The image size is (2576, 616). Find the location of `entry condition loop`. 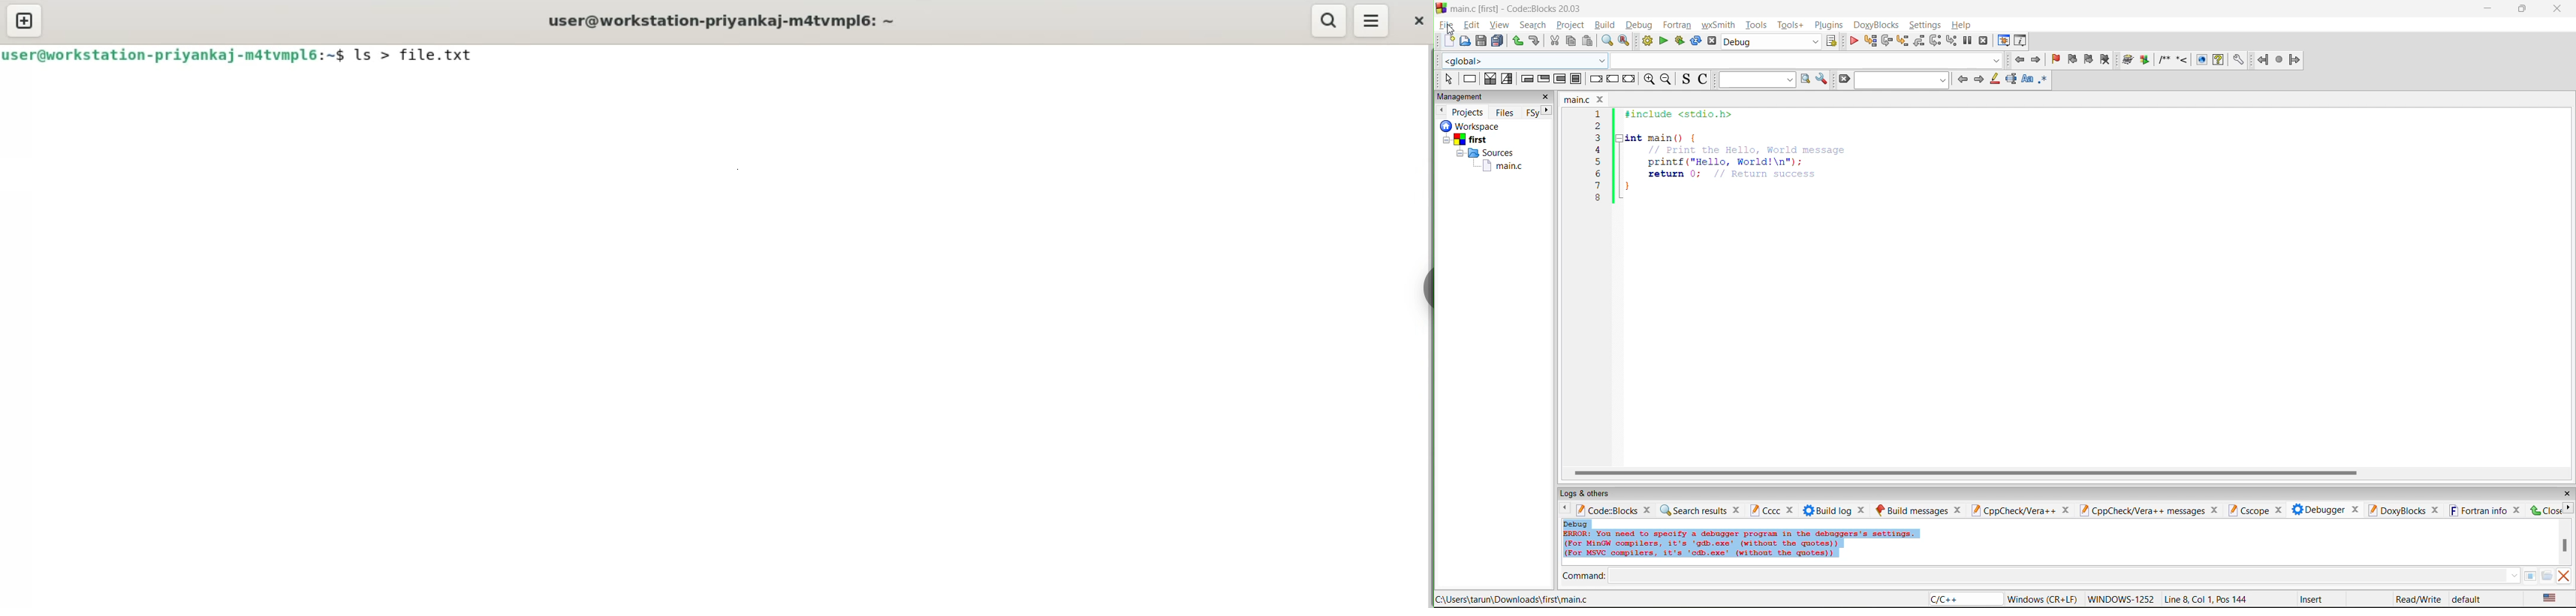

entry condition loop is located at coordinates (1527, 79).